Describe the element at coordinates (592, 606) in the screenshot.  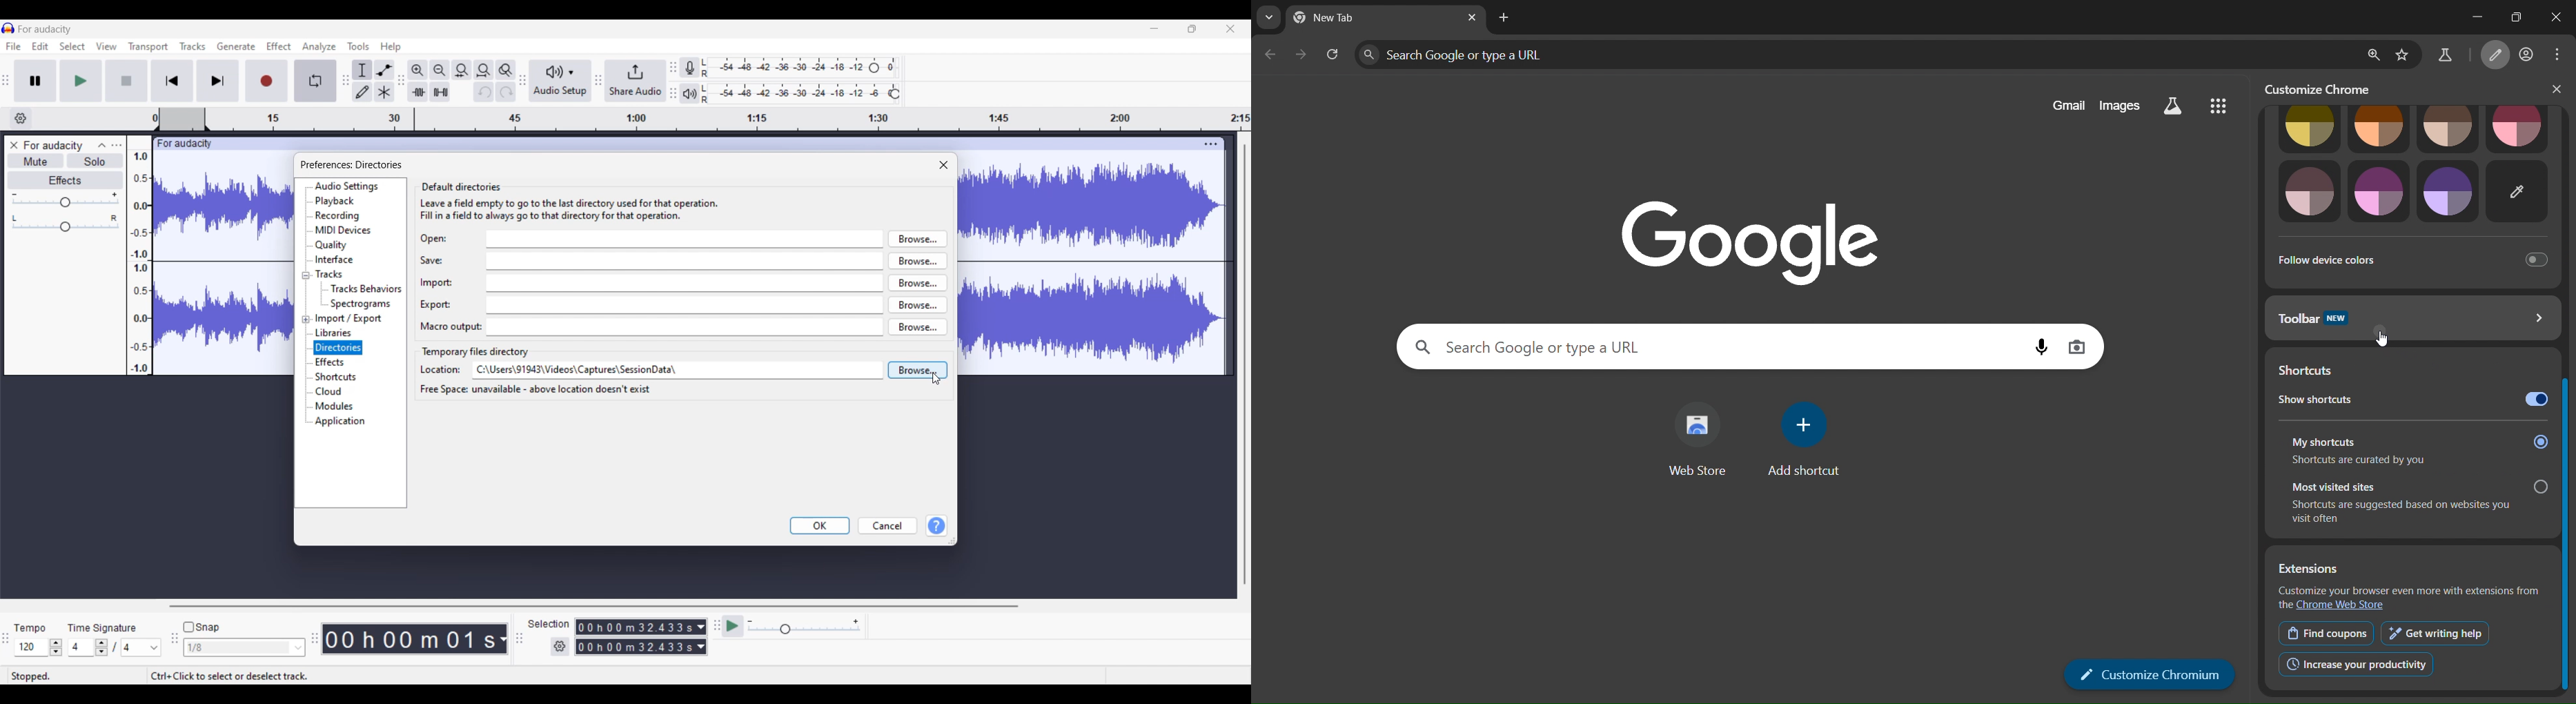
I see `Horizontal scroll bar` at that location.